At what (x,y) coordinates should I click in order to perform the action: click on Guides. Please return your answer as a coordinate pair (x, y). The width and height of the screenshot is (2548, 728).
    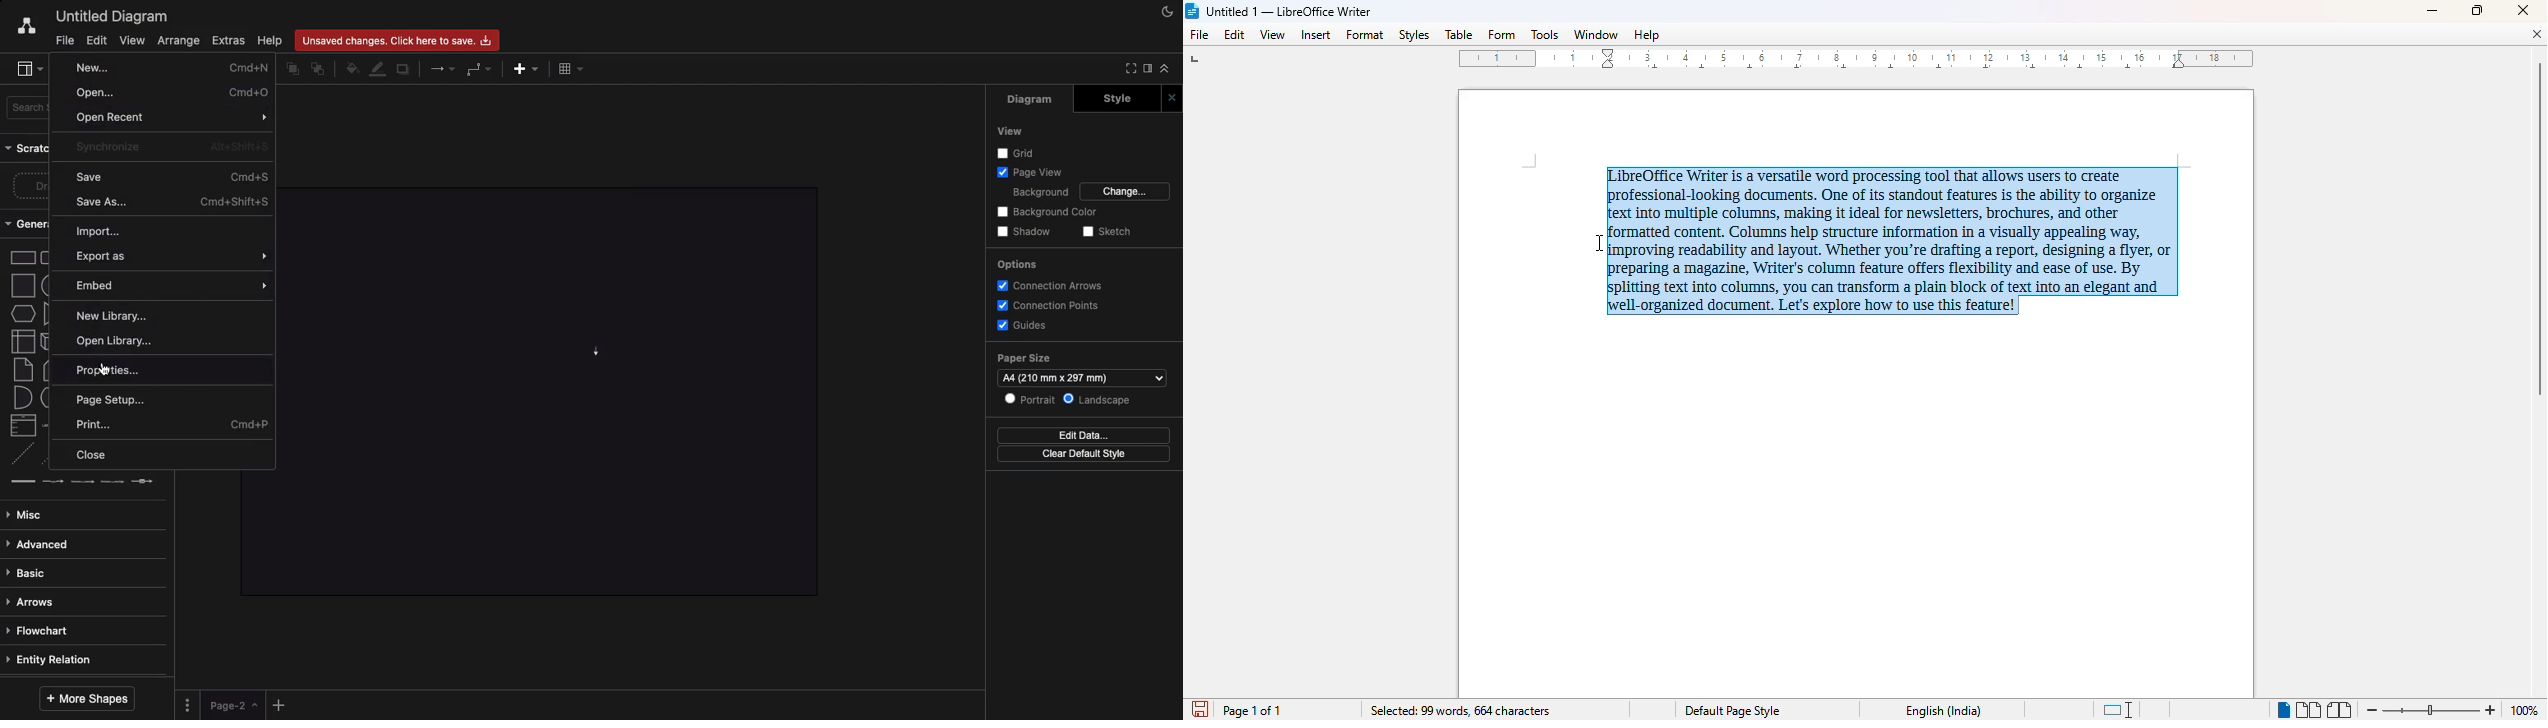
    Looking at the image, I should click on (1021, 324).